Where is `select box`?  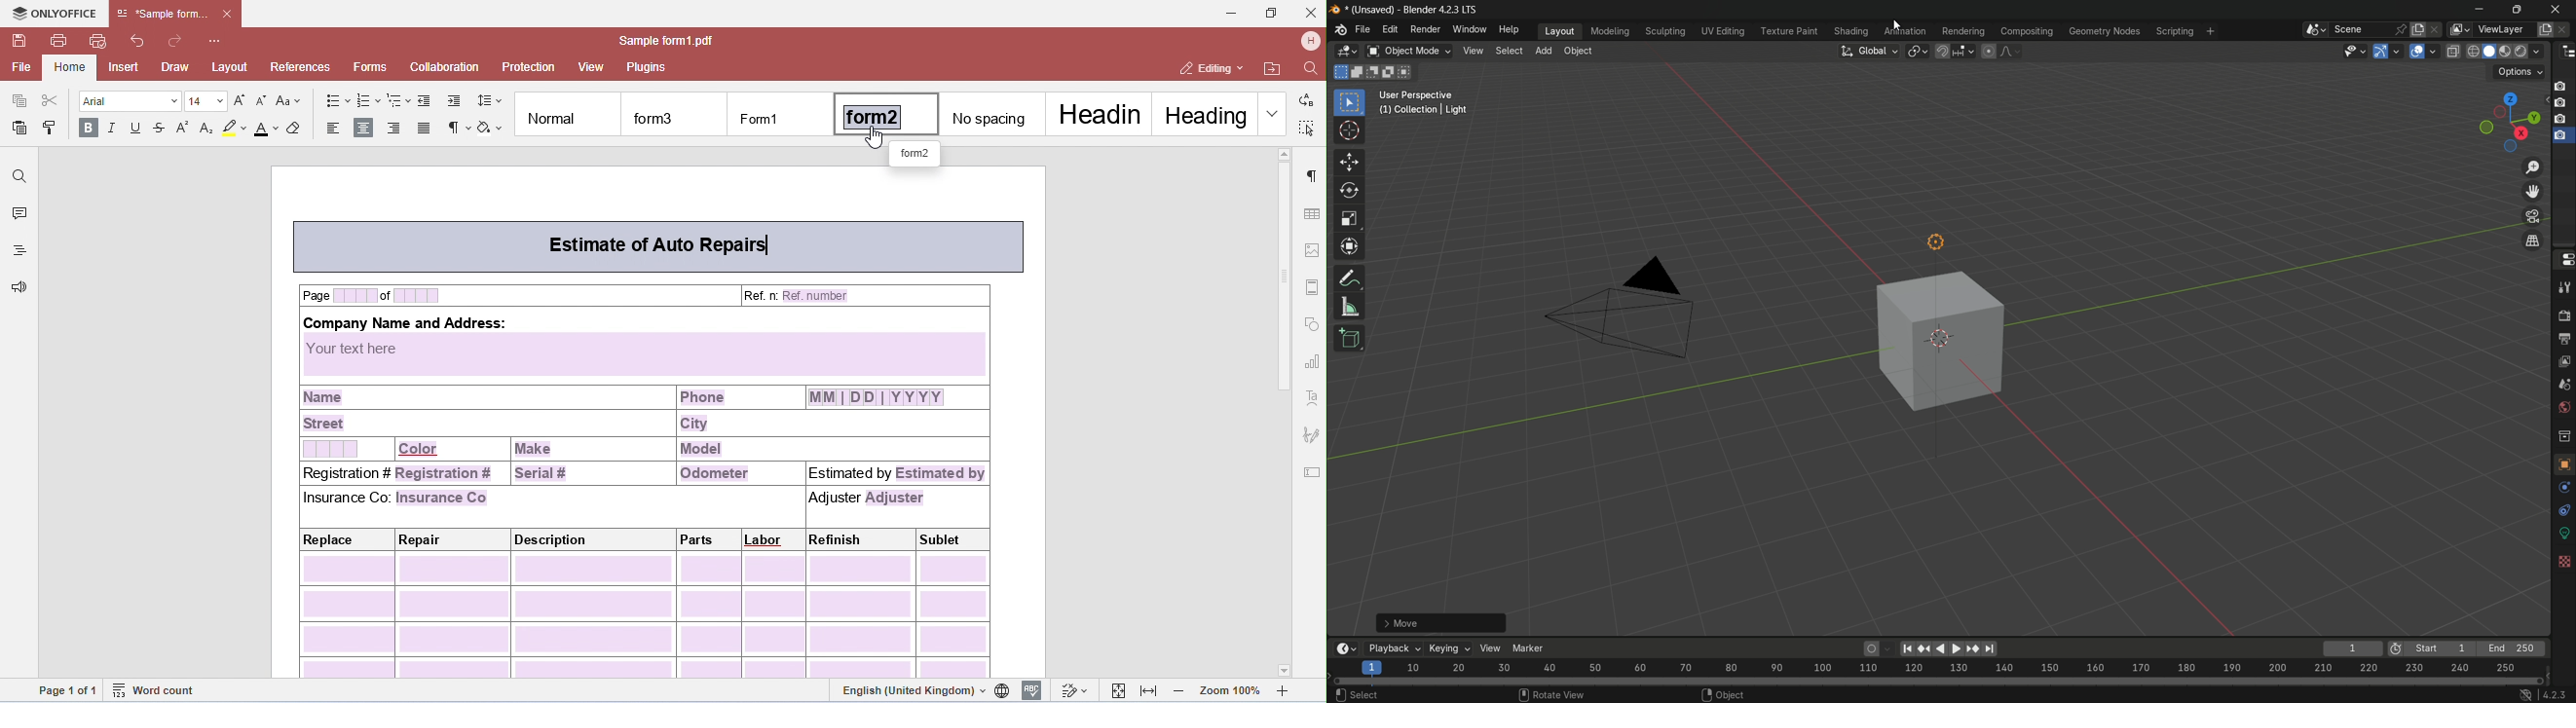
select box is located at coordinates (1349, 102).